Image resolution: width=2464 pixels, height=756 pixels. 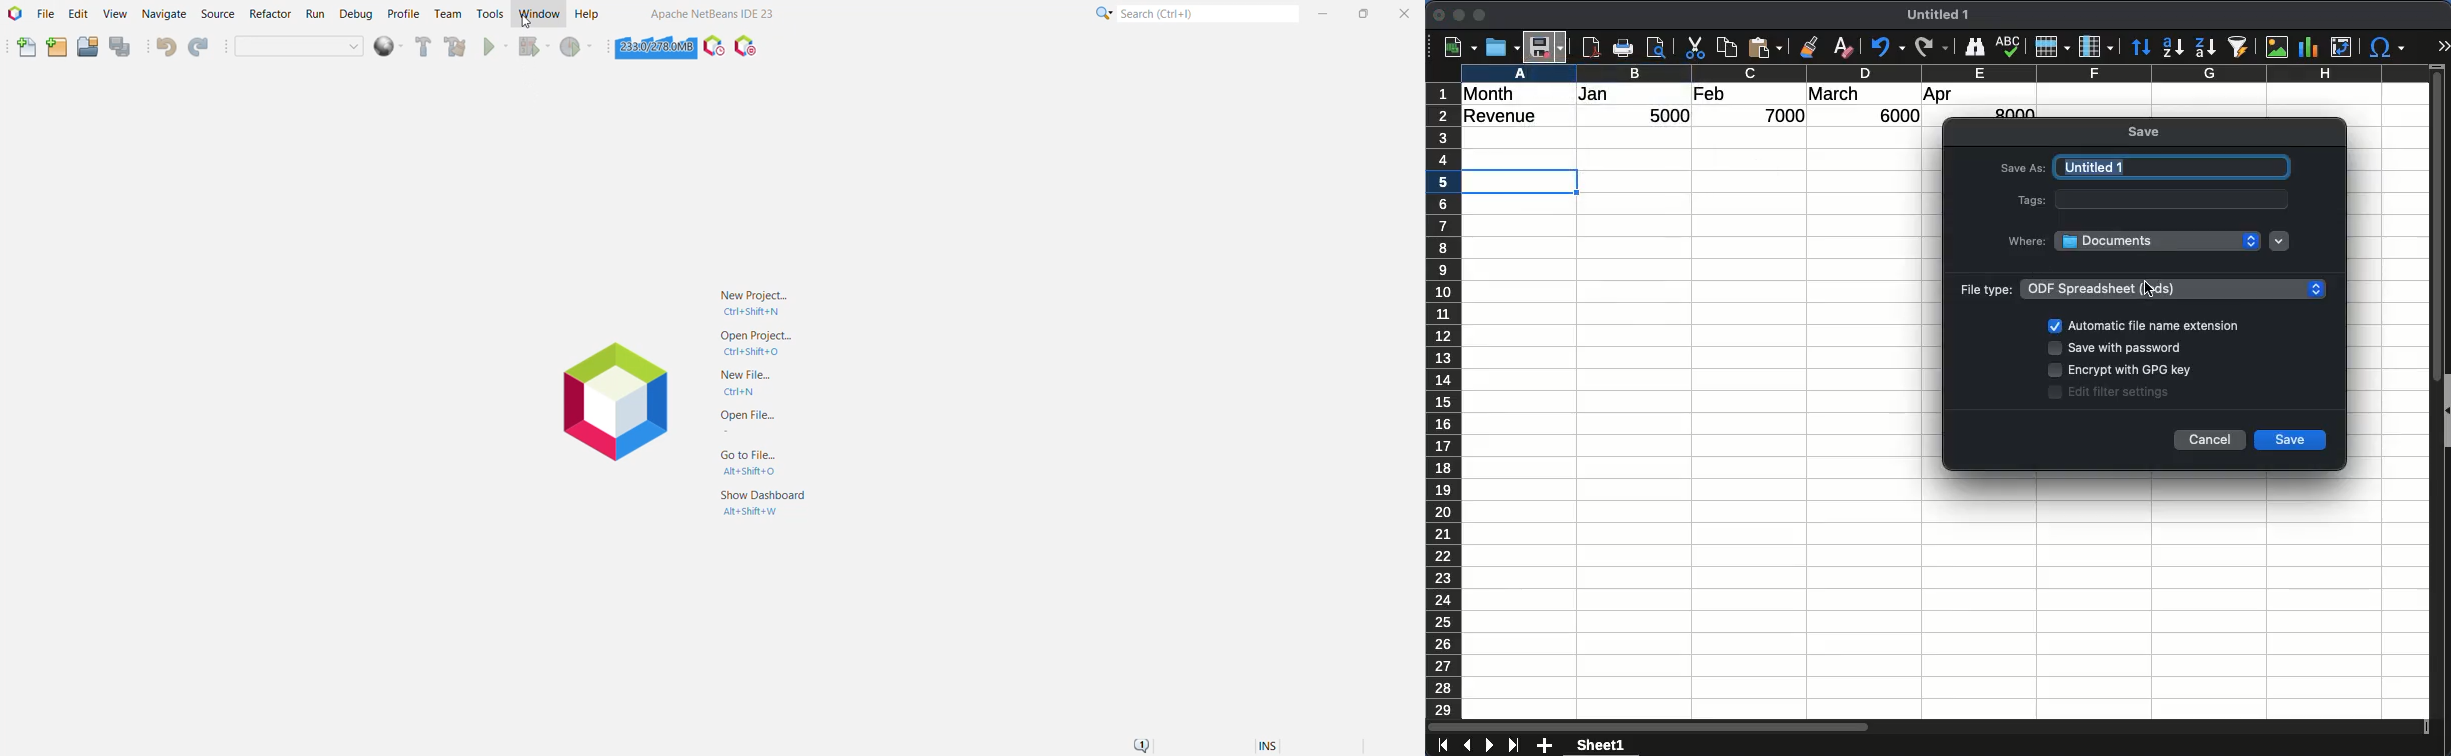 I want to click on Print, so click(x=1626, y=48).